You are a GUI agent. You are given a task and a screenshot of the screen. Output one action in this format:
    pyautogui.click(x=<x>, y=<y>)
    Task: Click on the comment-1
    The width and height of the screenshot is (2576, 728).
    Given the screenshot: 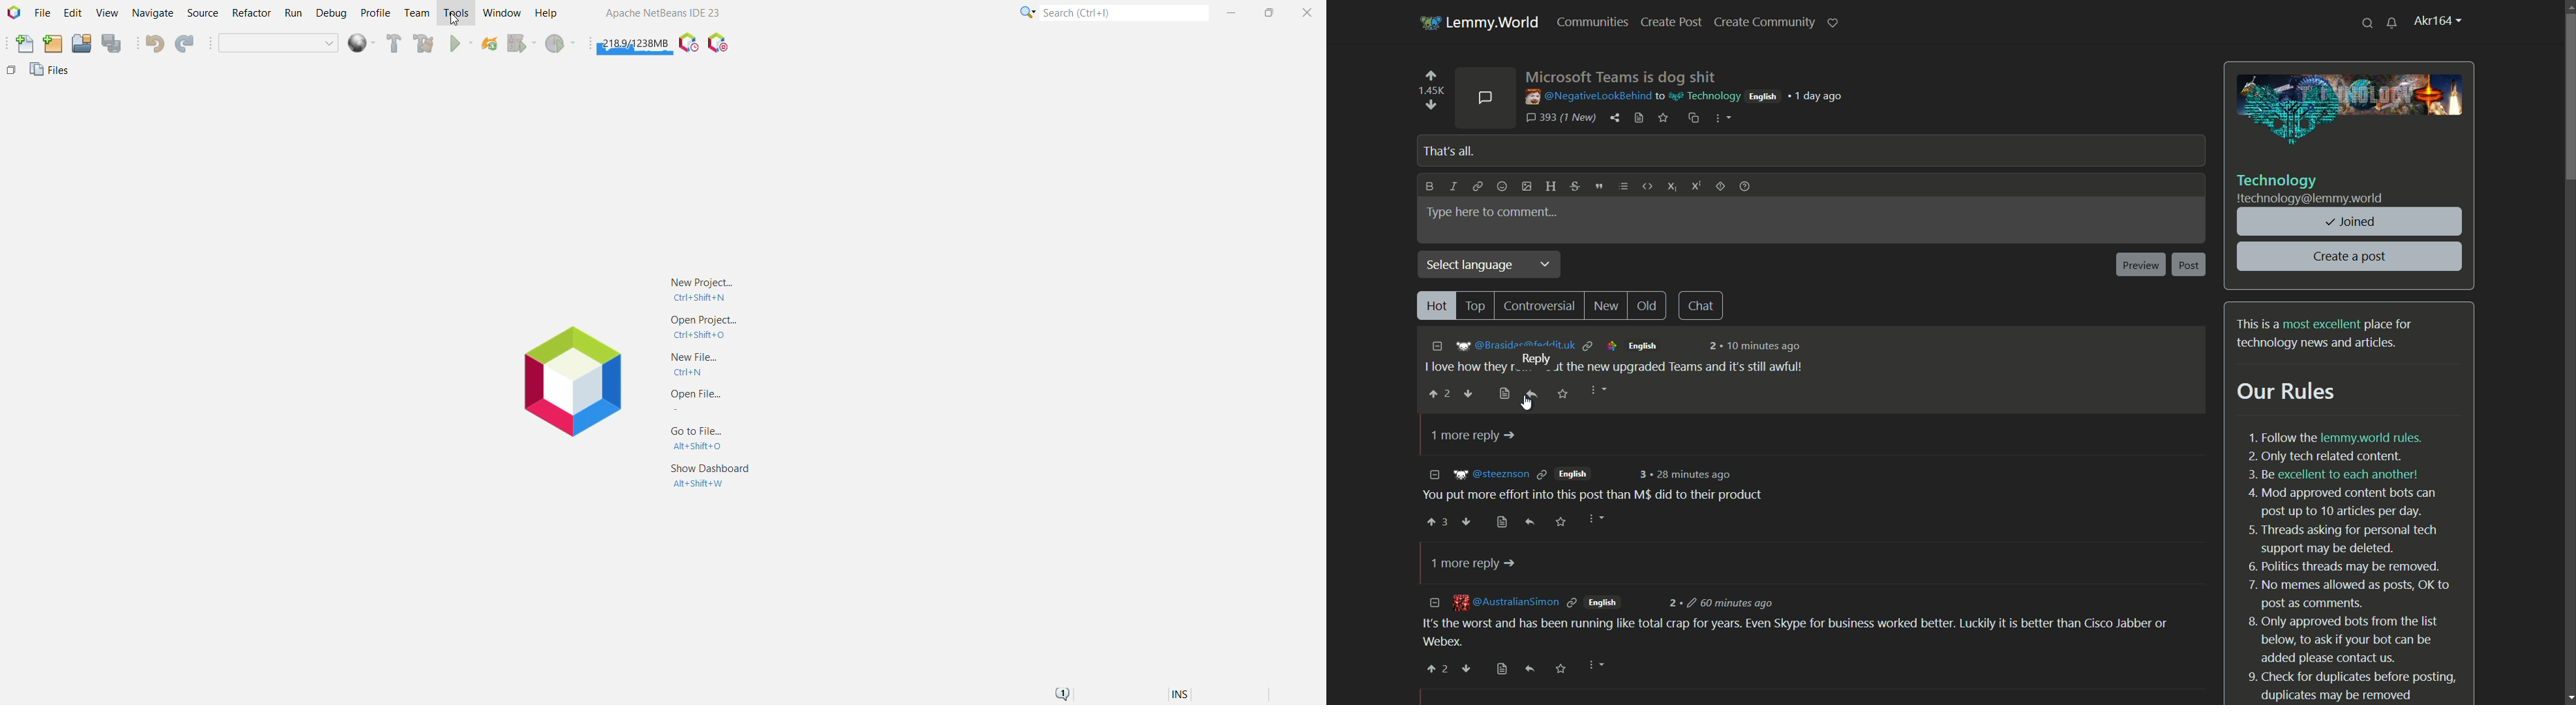 What is the action you would take?
    pyautogui.click(x=1624, y=356)
    